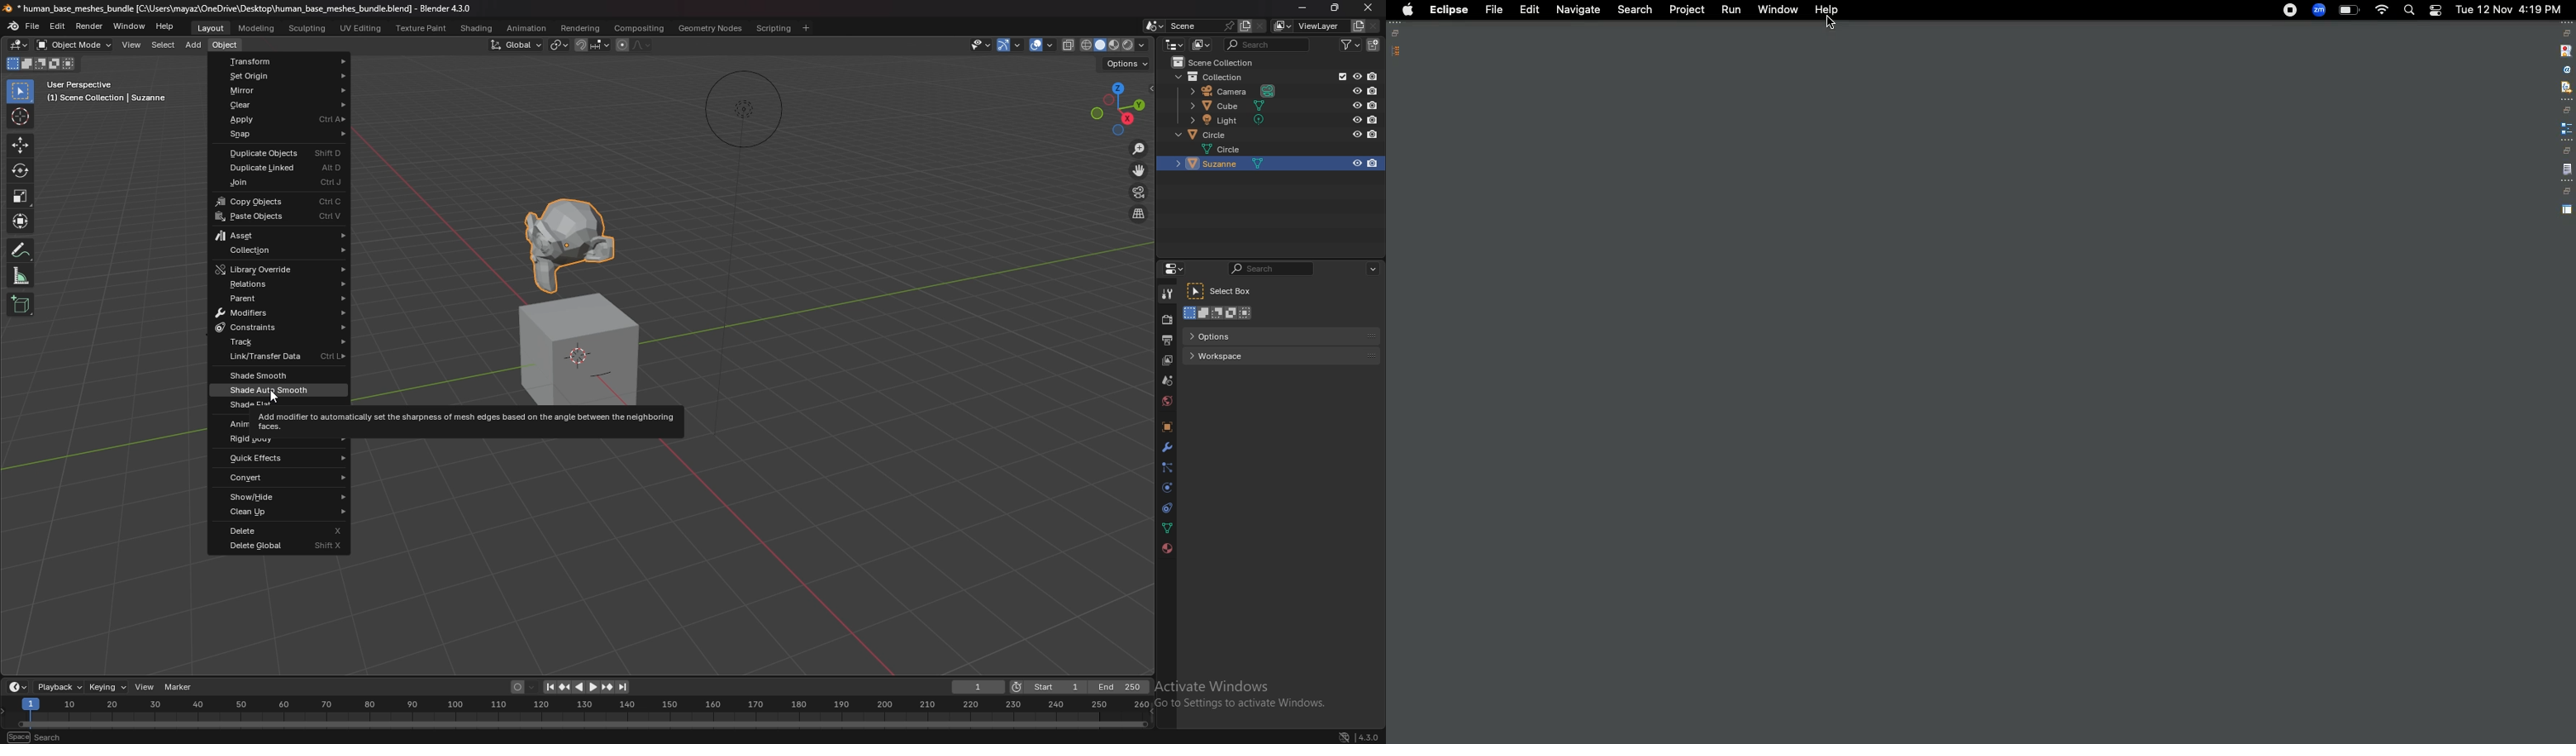 The width and height of the screenshot is (2576, 756). What do you see at coordinates (107, 92) in the screenshot?
I see `info` at bounding box center [107, 92].